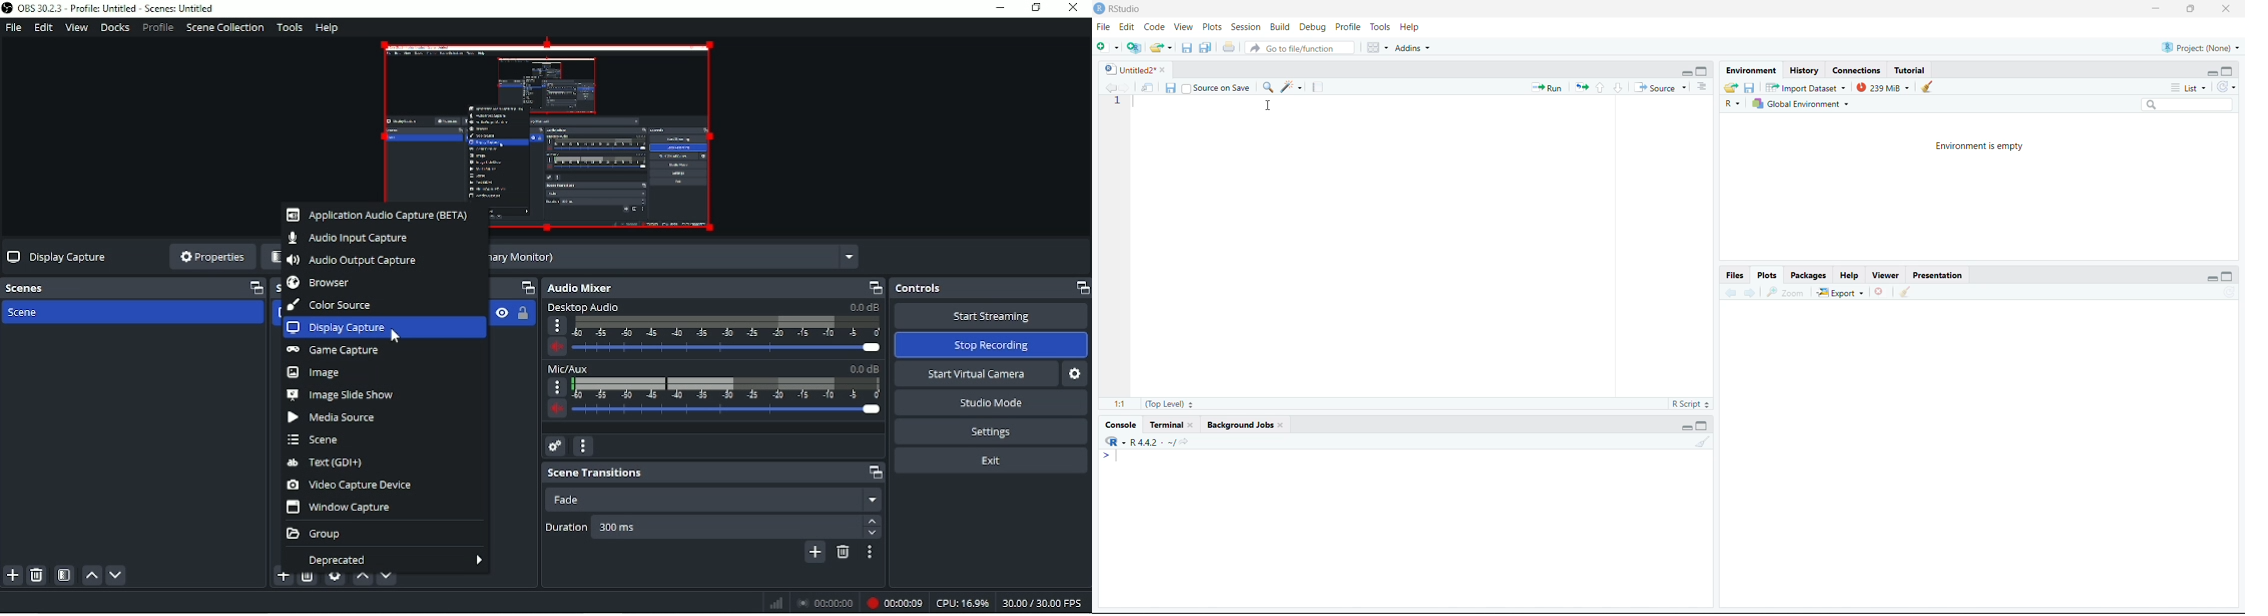 This screenshot has width=2268, height=616. What do you see at coordinates (290, 27) in the screenshot?
I see `Tools` at bounding box center [290, 27].